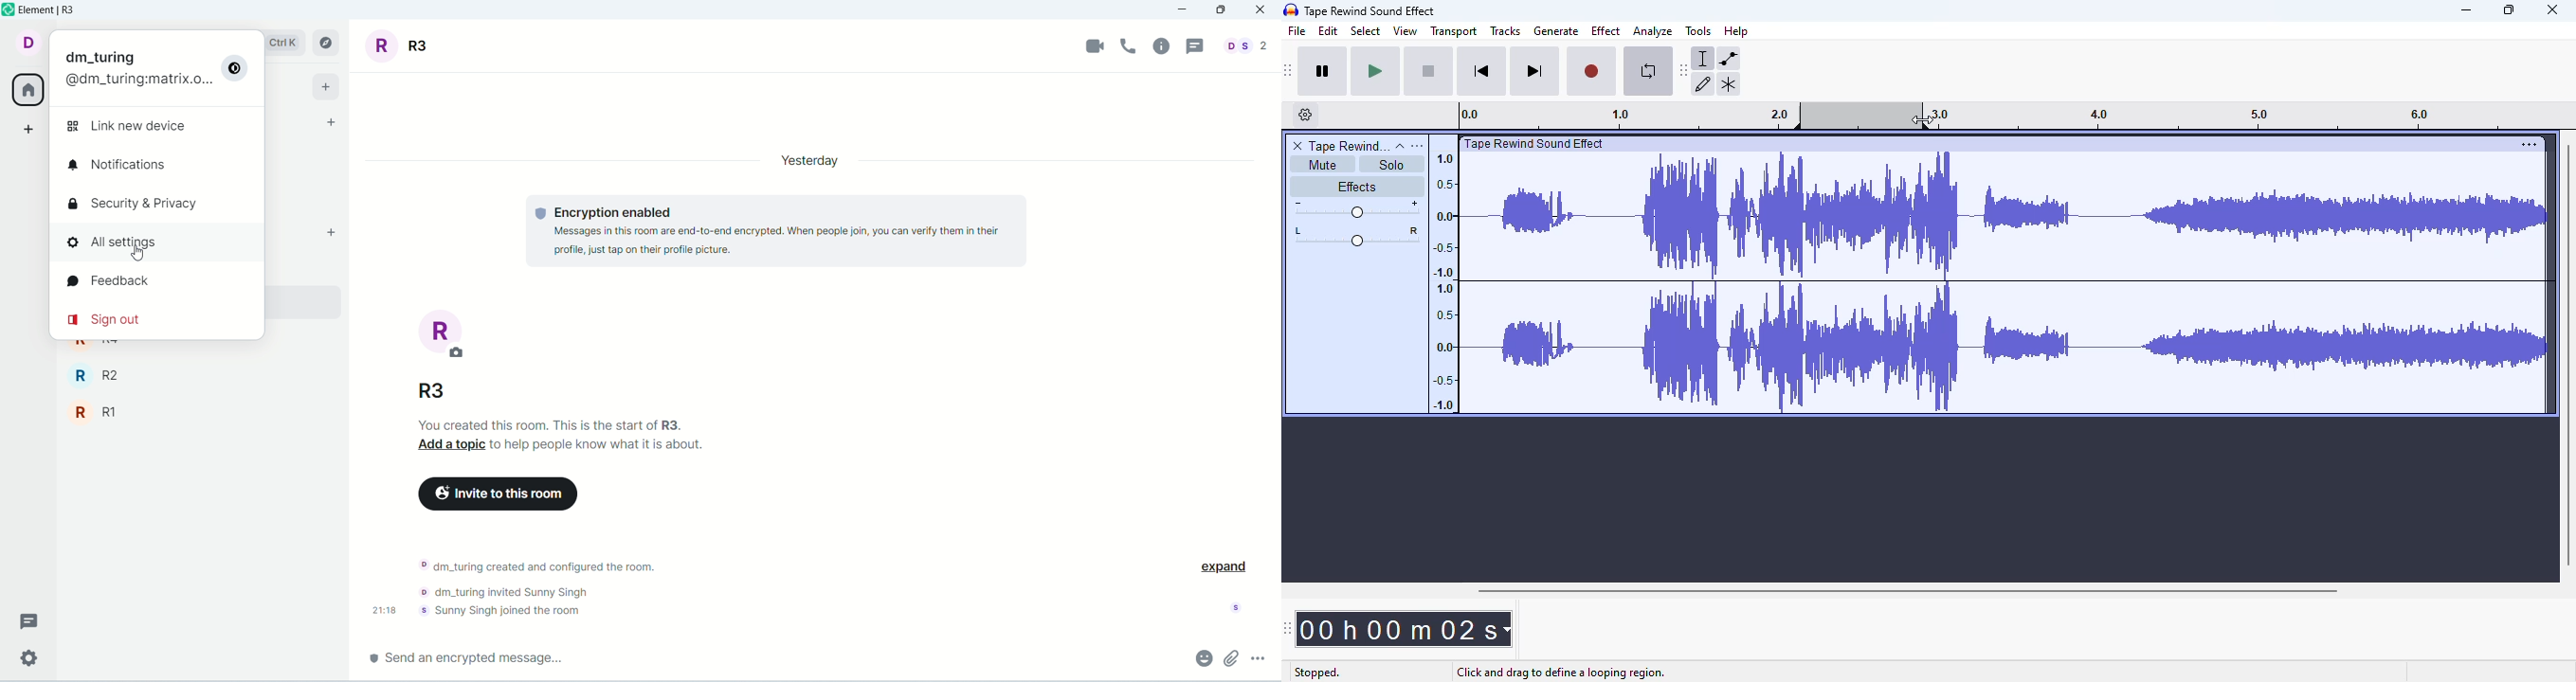 This screenshot has height=700, width=2576. What do you see at coordinates (26, 43) in the screenshot?
I see `account` at bounding box center [26, 43].